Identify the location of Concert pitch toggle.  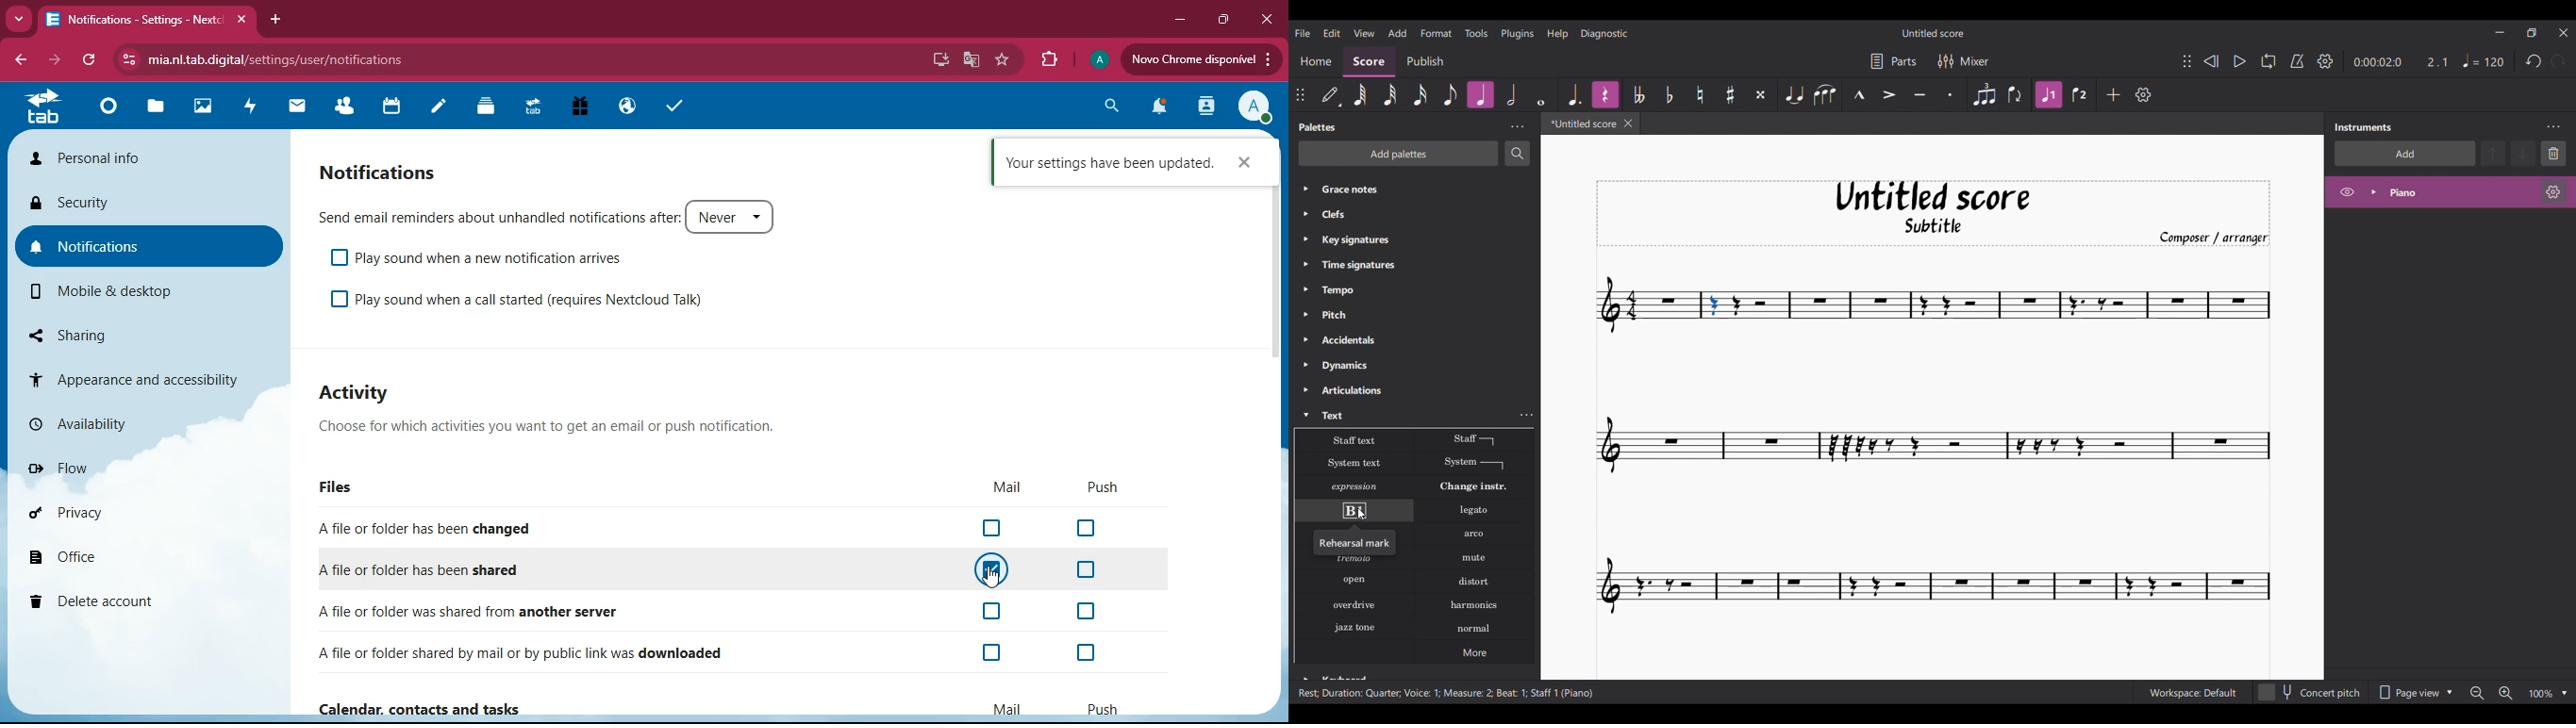
(2310, 692).